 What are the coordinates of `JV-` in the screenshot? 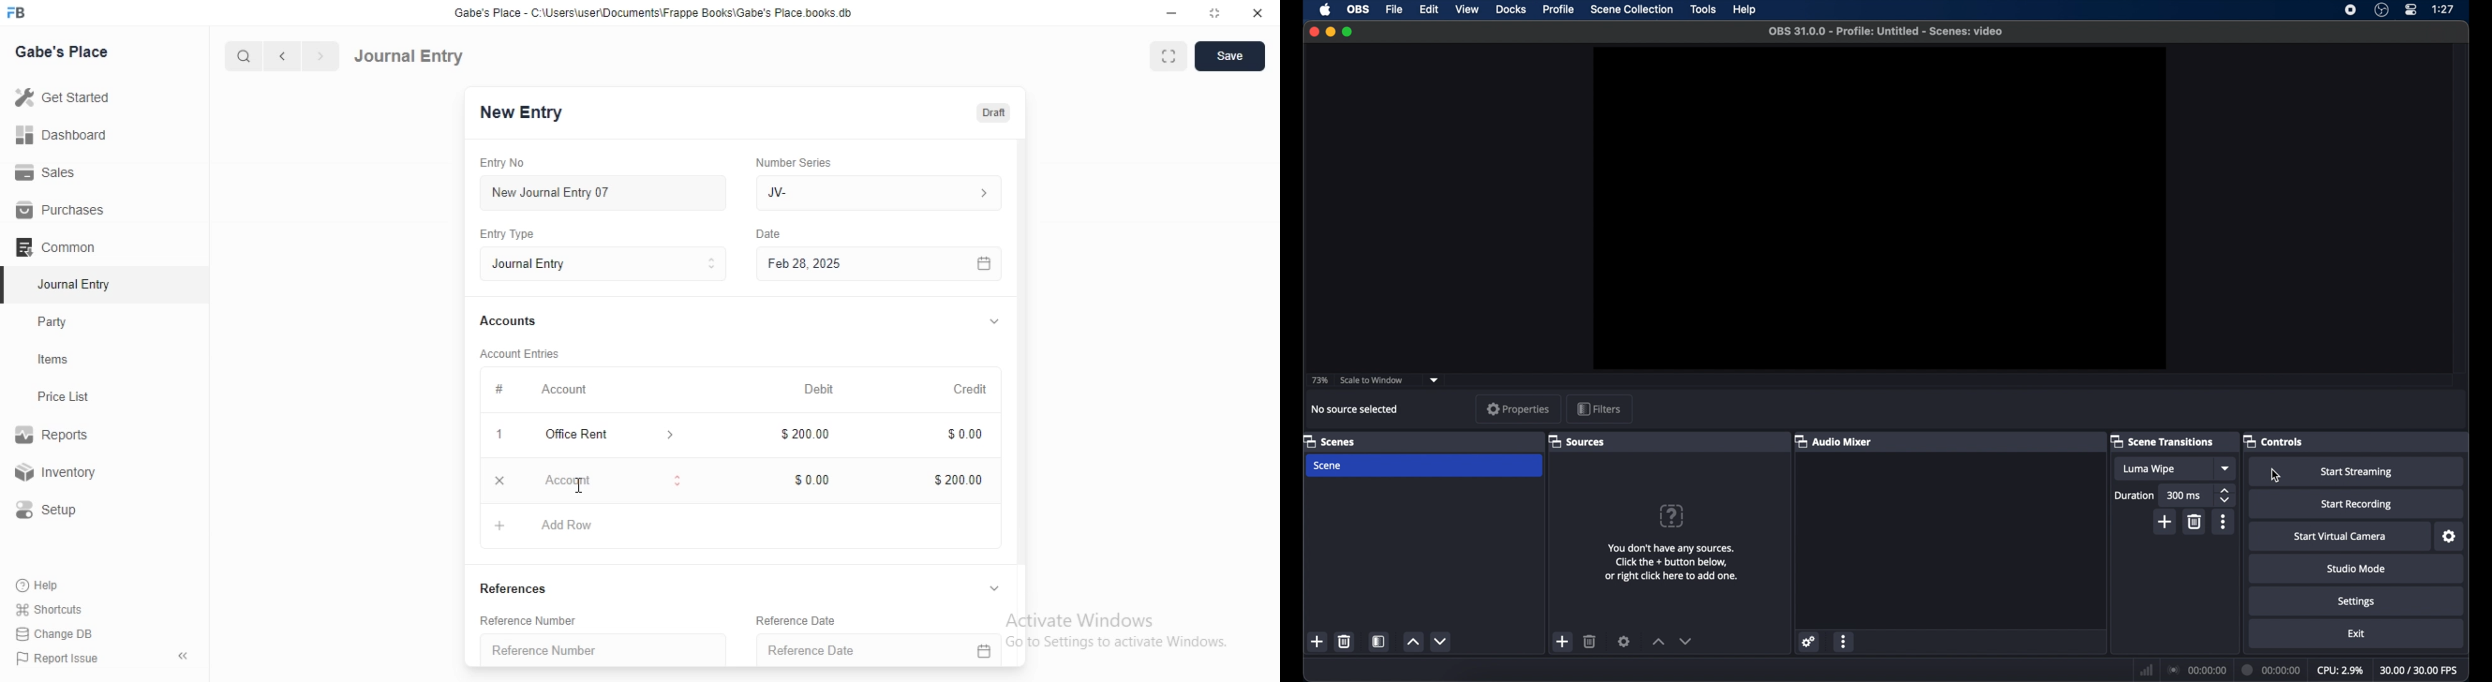 It's located at (883, 193).